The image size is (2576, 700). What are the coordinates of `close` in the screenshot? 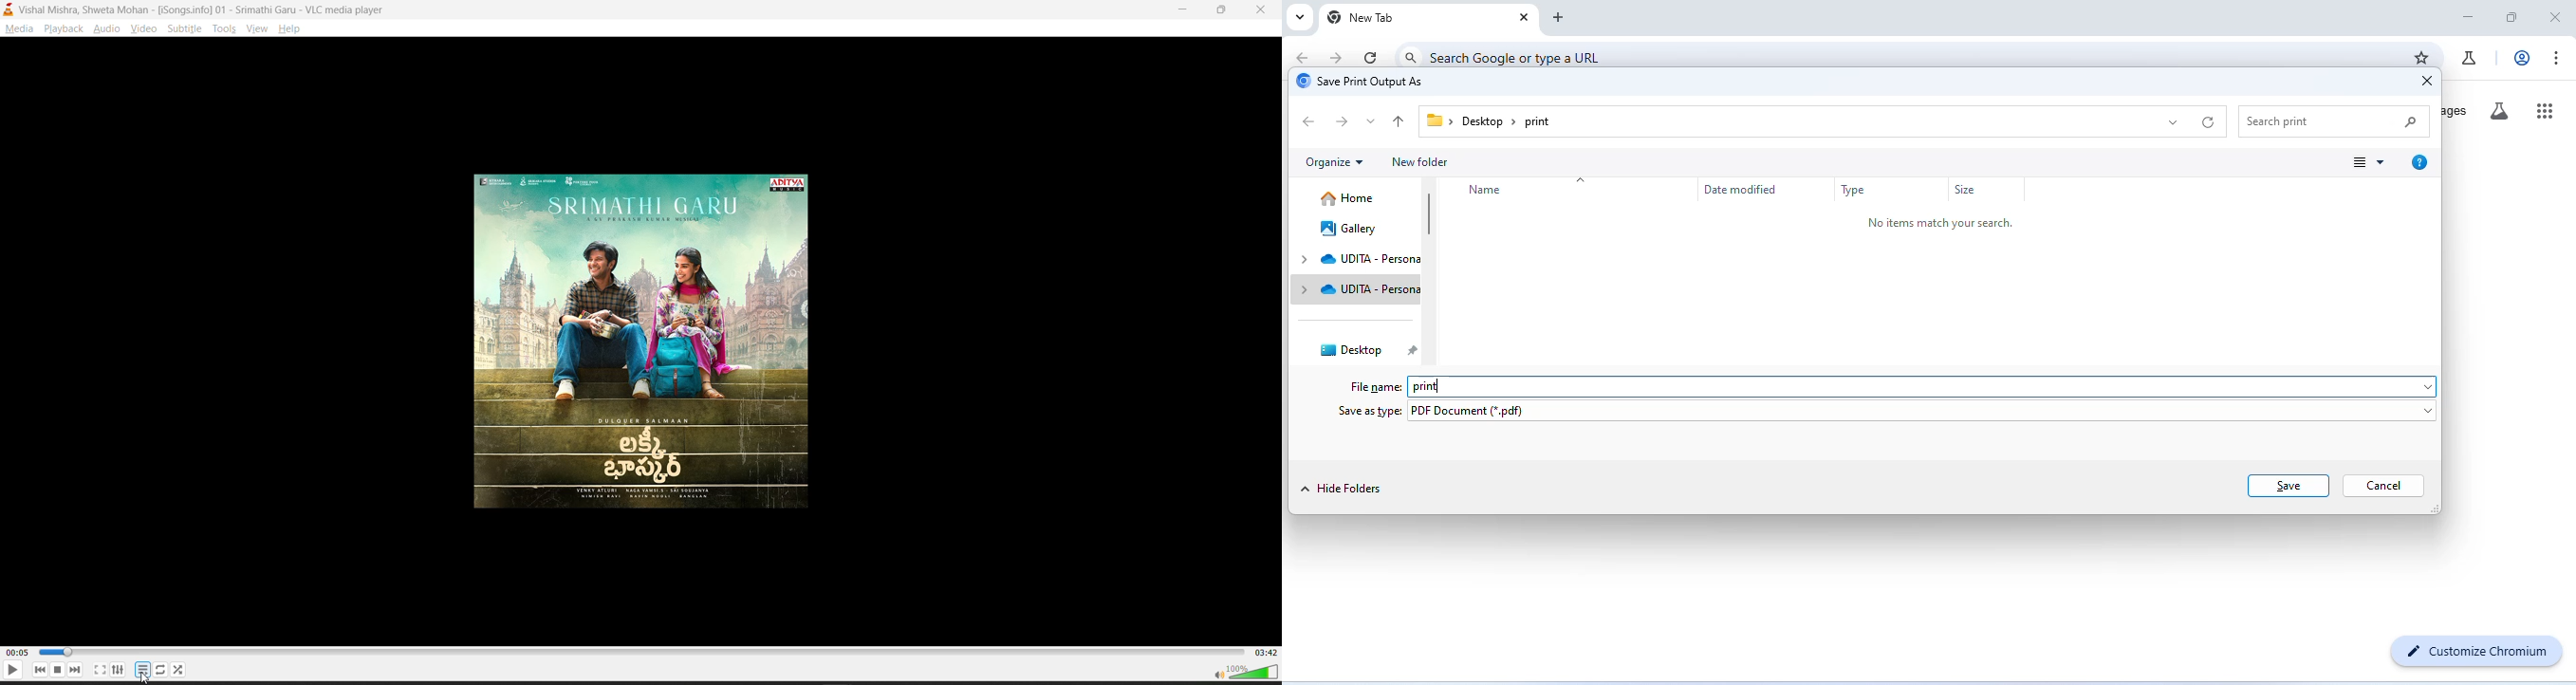 It's located at (1265, 9).